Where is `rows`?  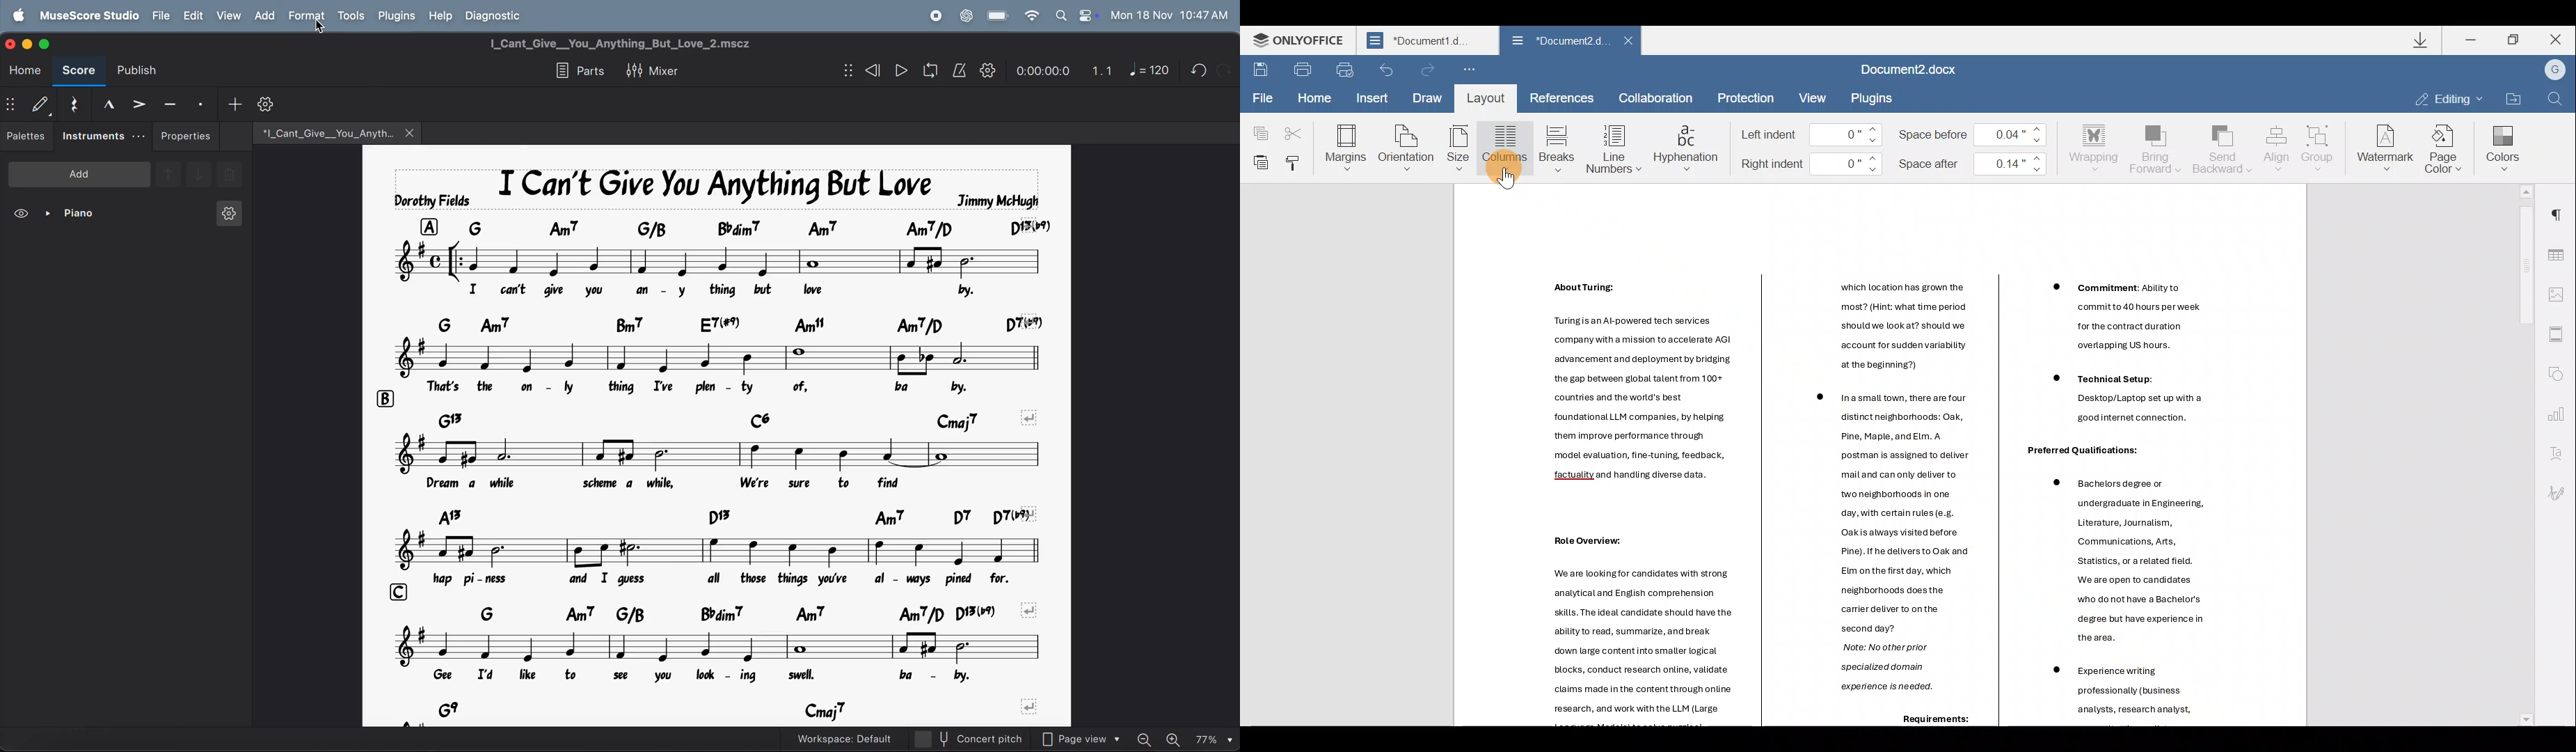 rows is located at coordinates (428, 226).